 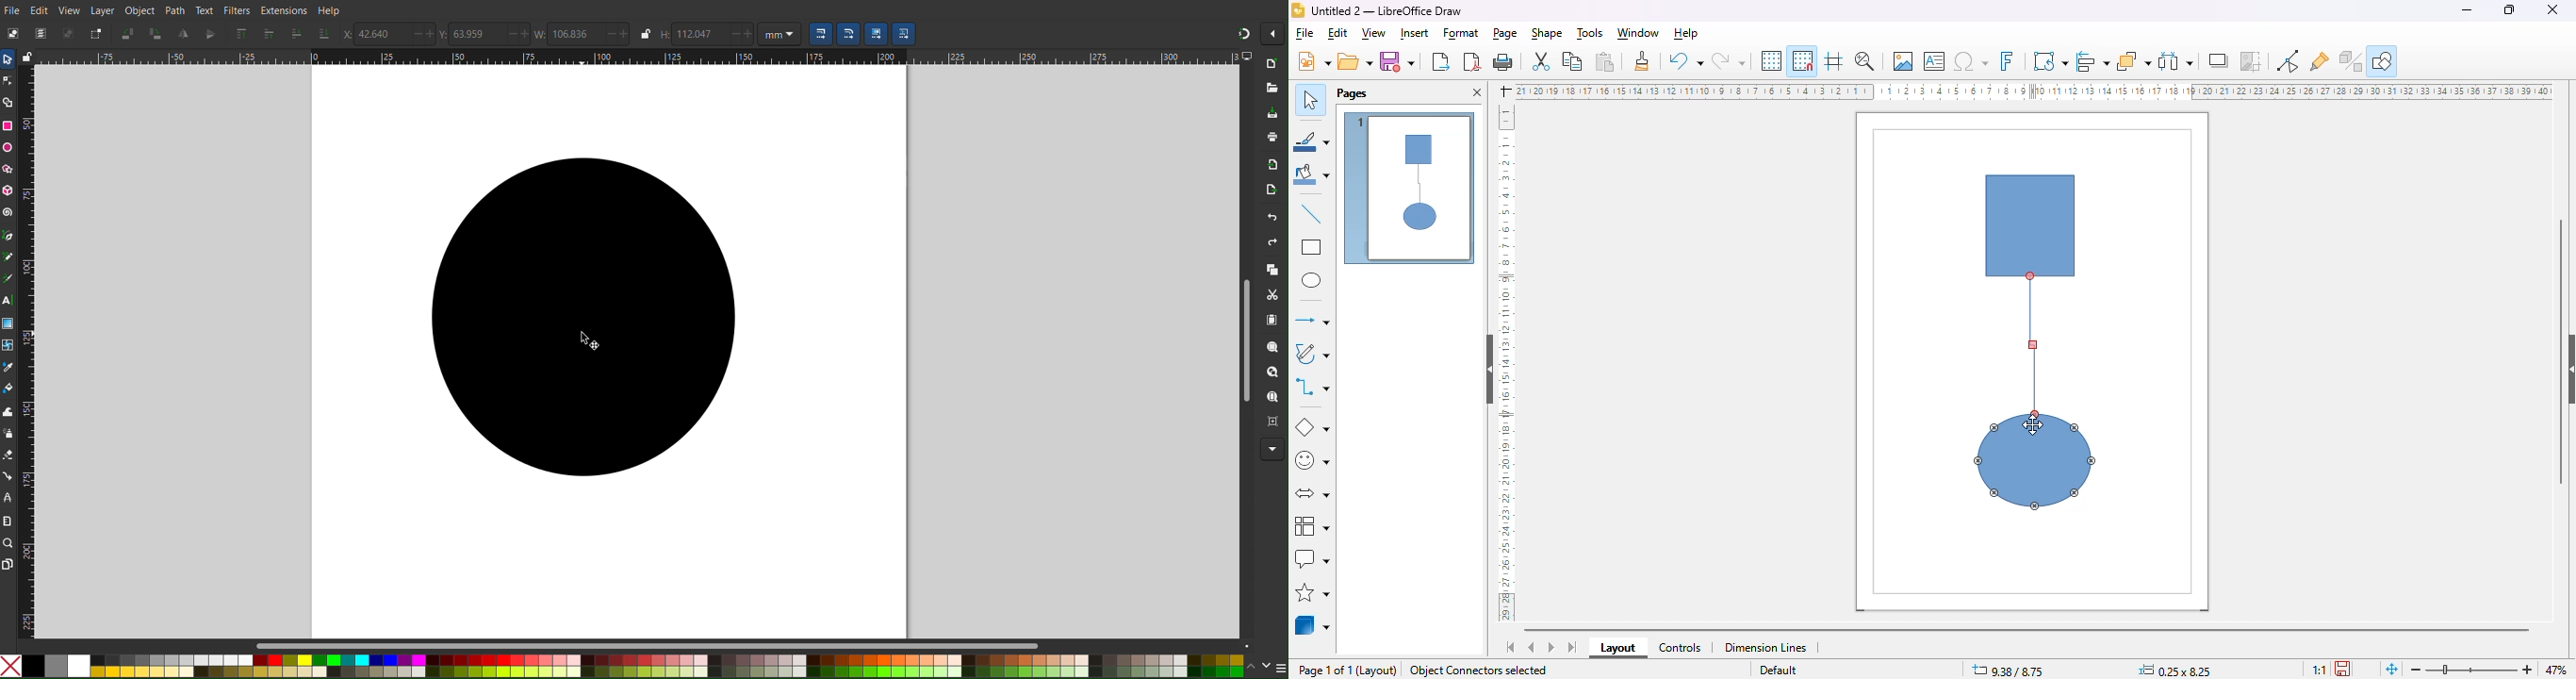 I want to click on Layer, so click(x=102, y=10).